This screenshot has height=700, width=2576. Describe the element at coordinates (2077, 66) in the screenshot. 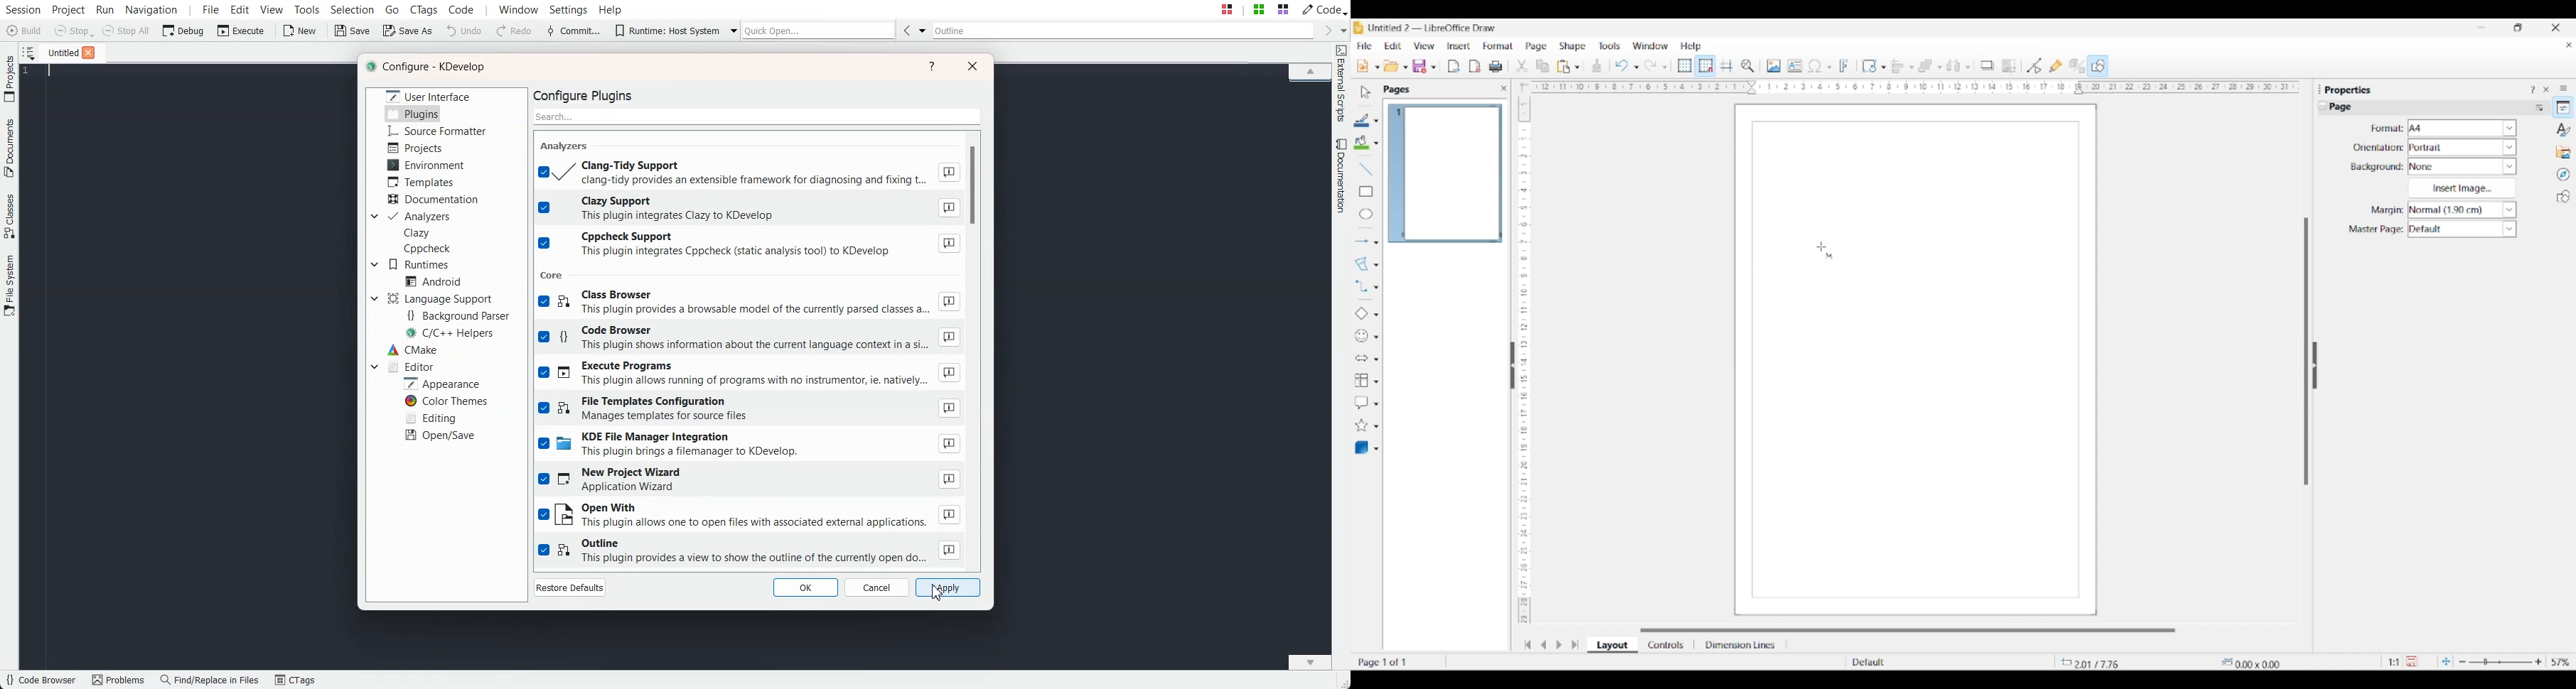

I see `Toggle extrusion` at that location.